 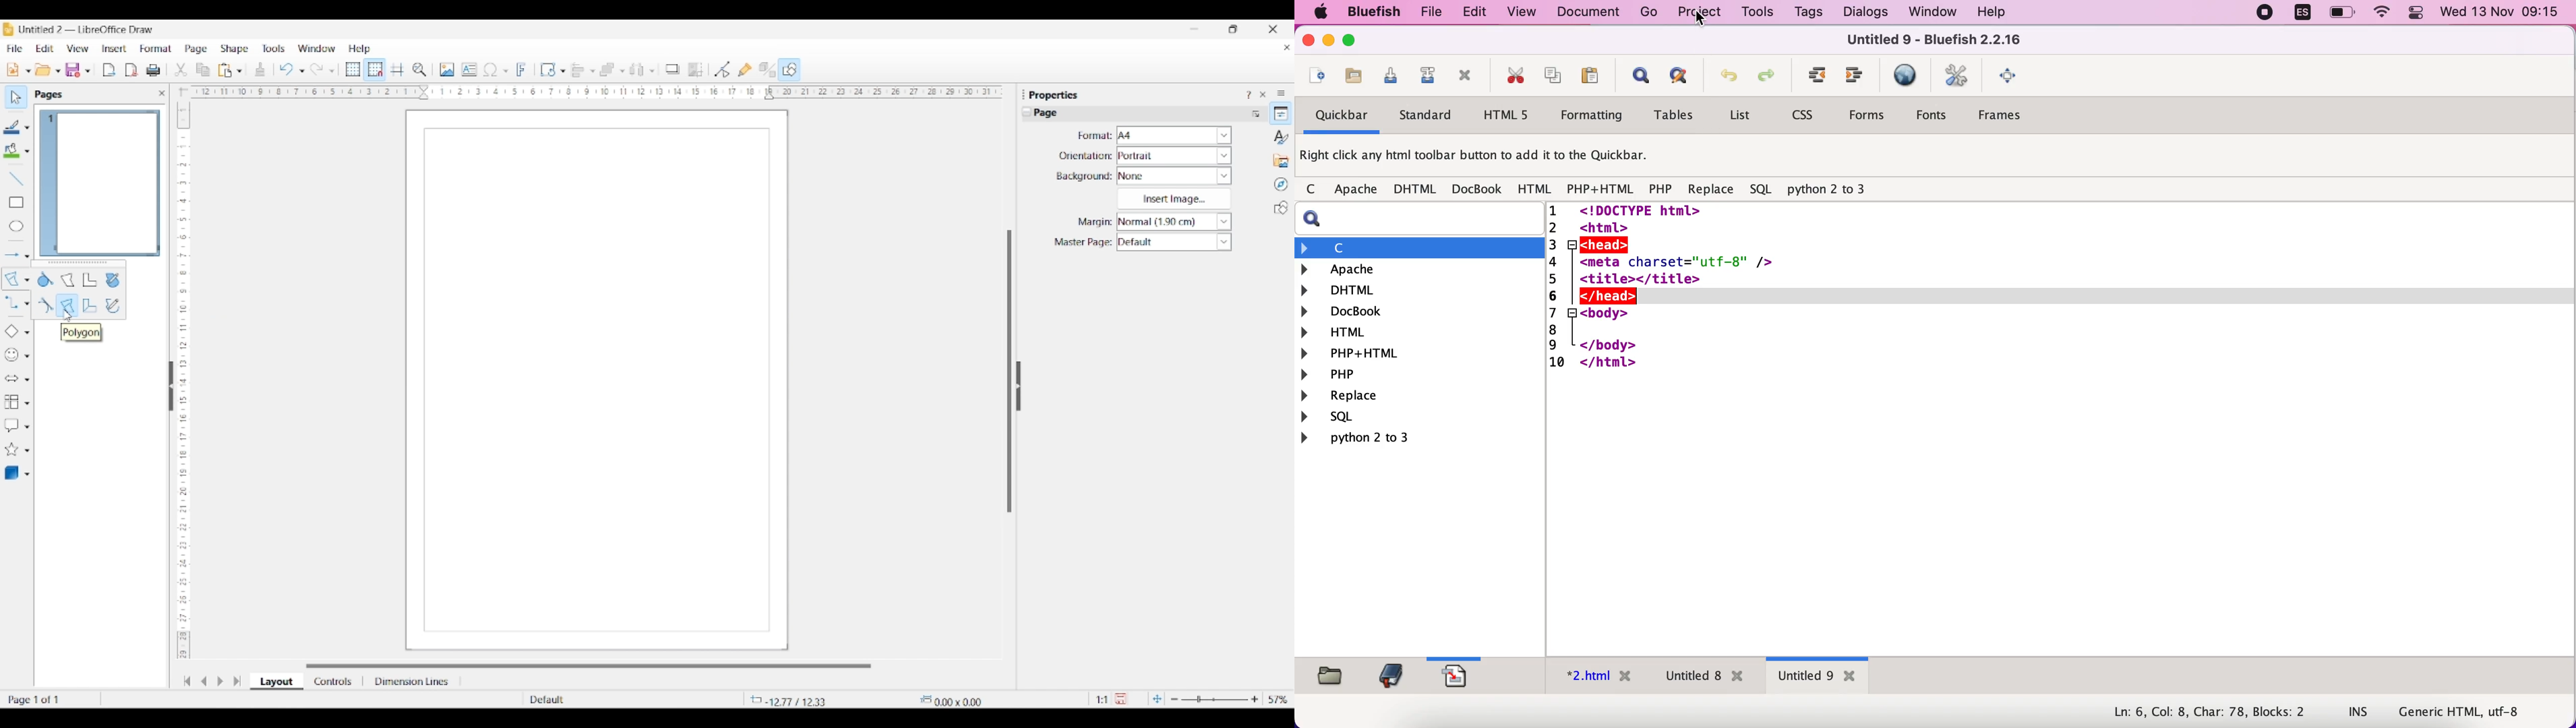 What do you see at coordinates (27, 403) in the screenshot?
I see `Flowchart options` at bounding box center [27, 403].